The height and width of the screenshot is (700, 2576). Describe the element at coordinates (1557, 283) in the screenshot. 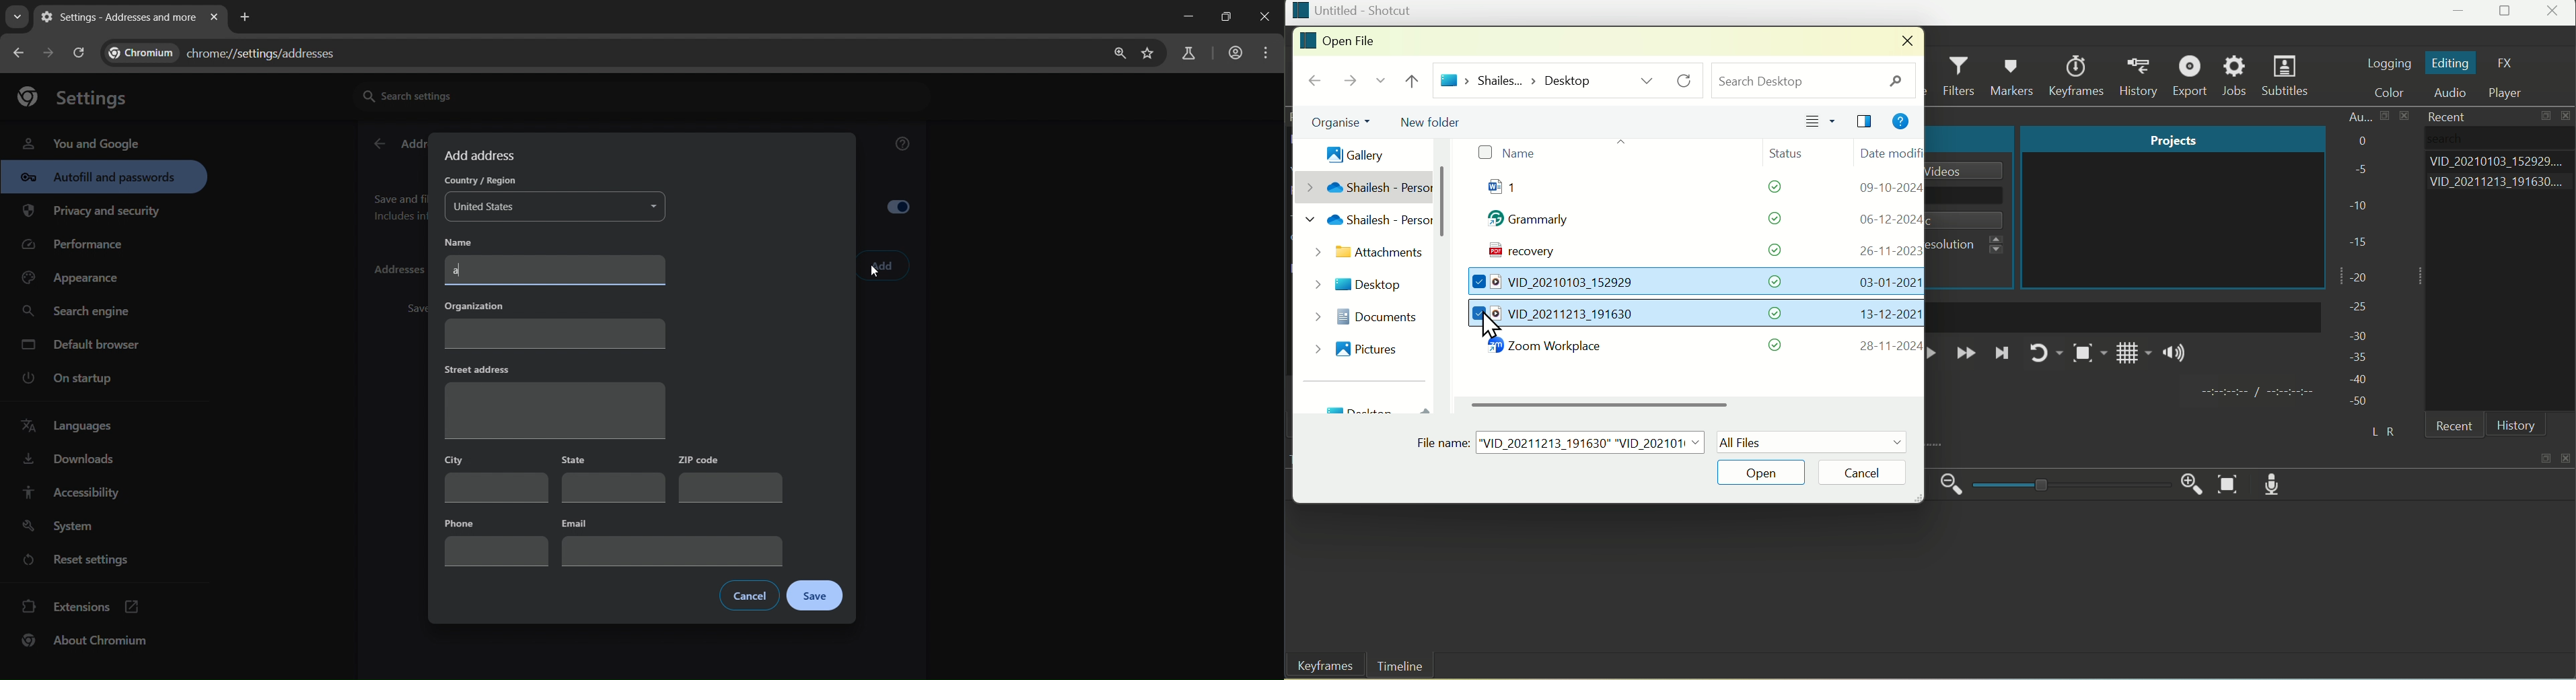

I see `Video Files` at that location.